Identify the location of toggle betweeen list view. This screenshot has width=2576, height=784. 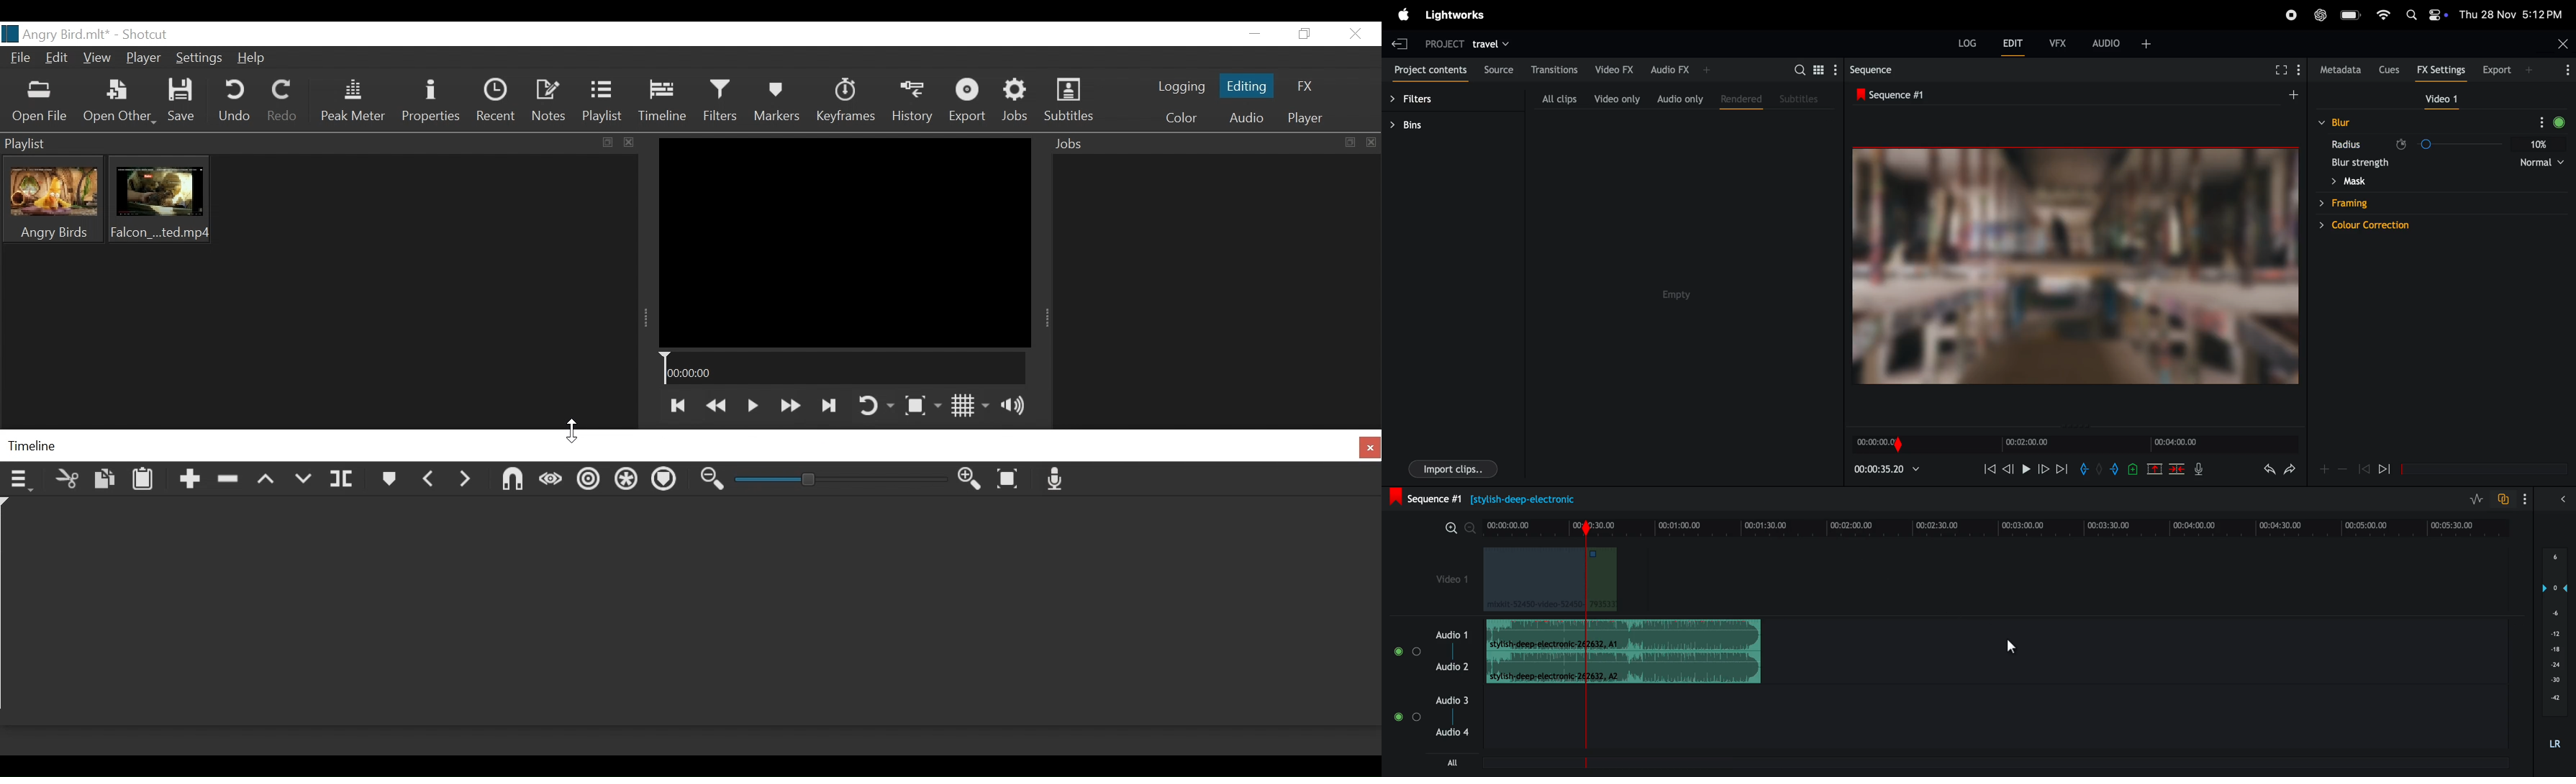
(1819, 70).